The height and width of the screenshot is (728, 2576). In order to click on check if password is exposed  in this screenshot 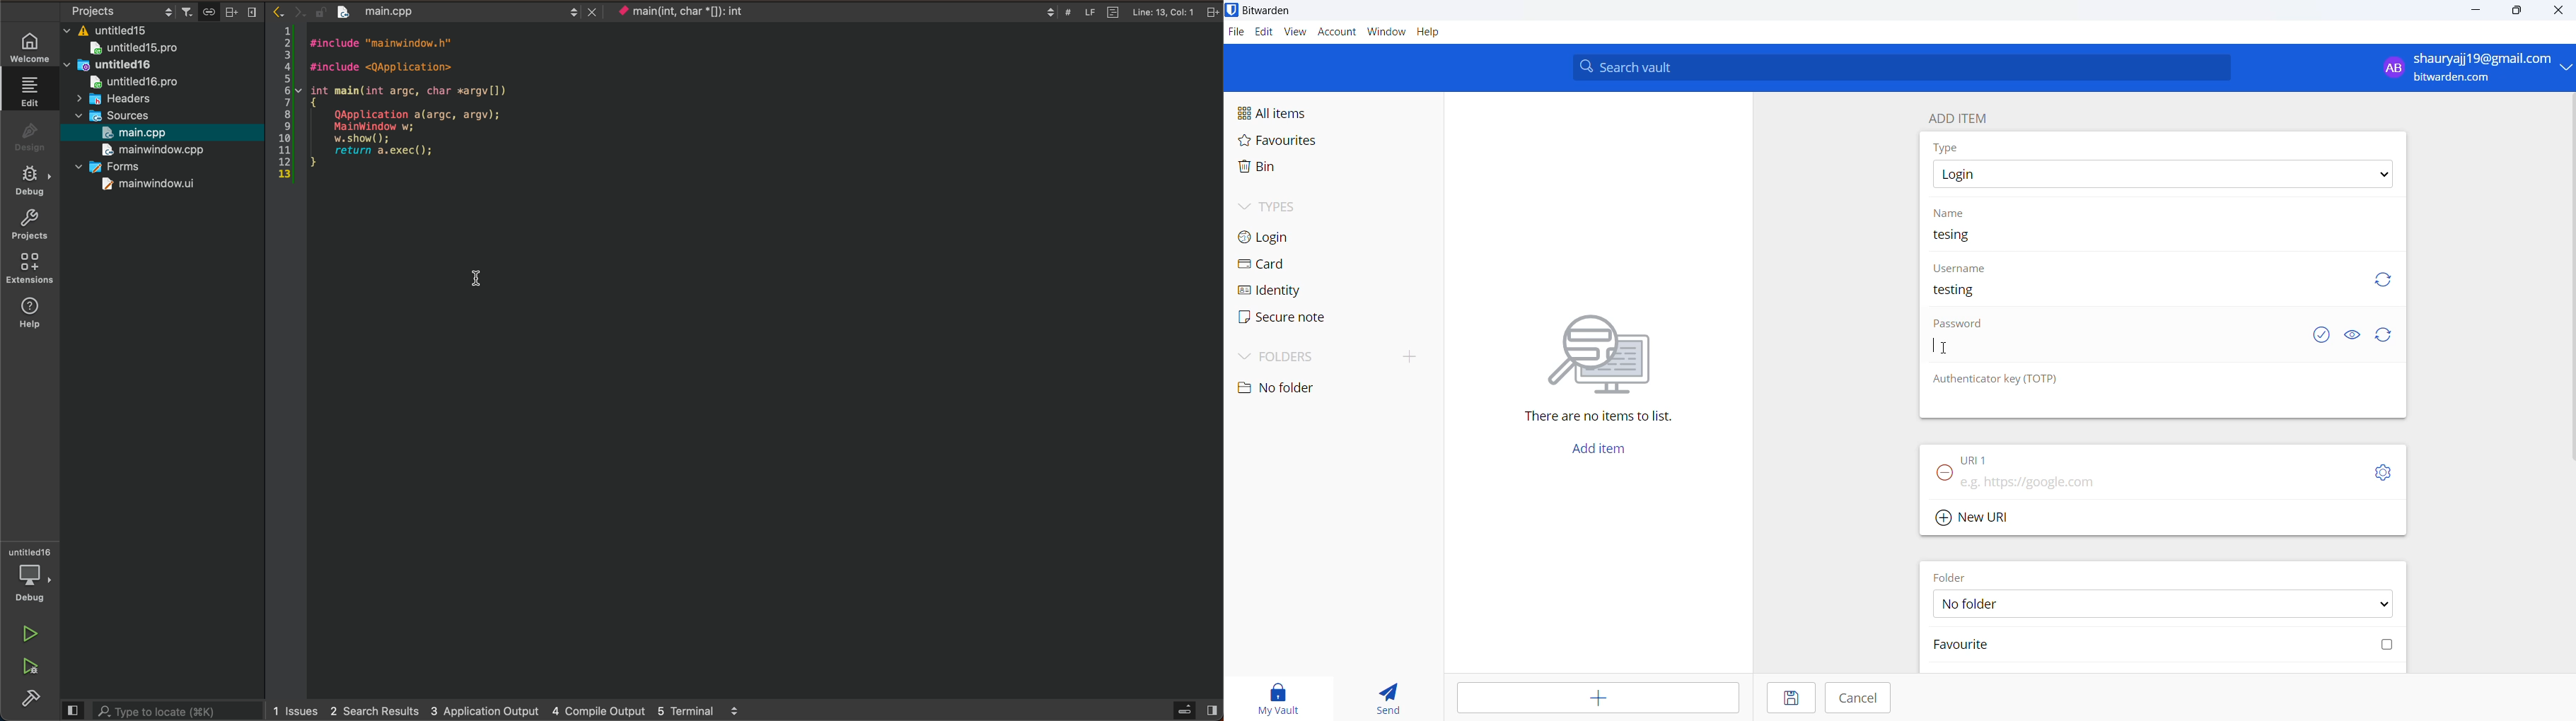, I will do `click(2321, 335)`.